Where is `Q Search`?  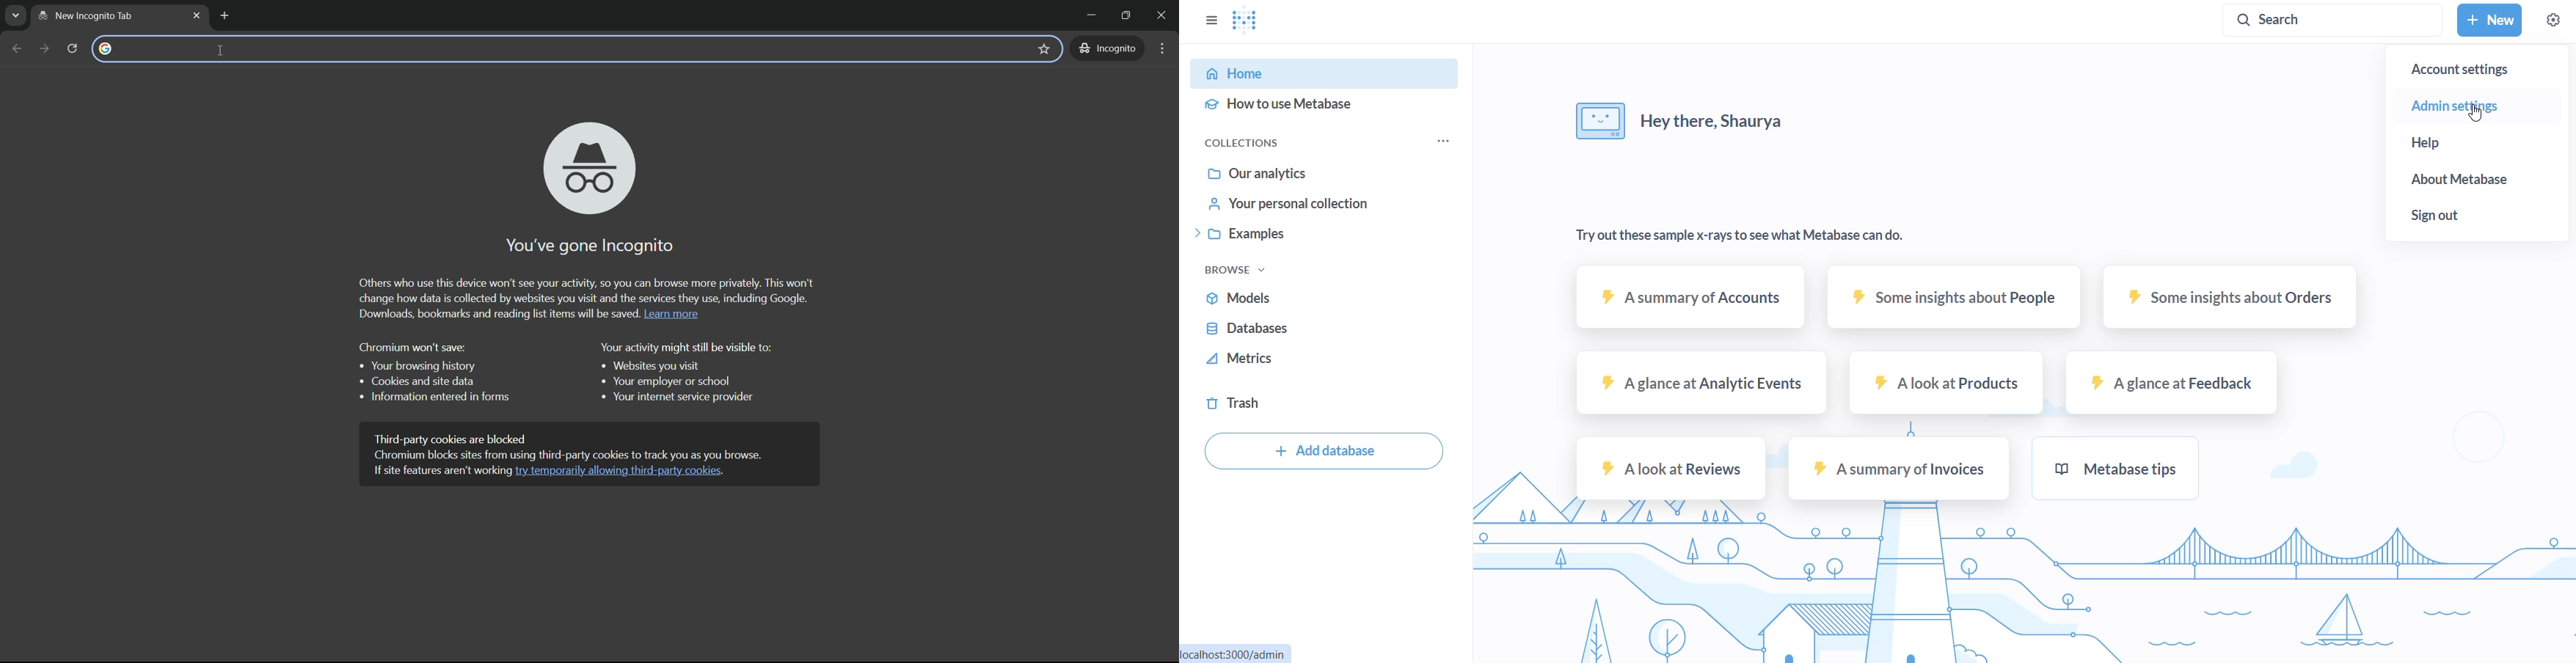
Q Search is located at coordinates (2330, 21).